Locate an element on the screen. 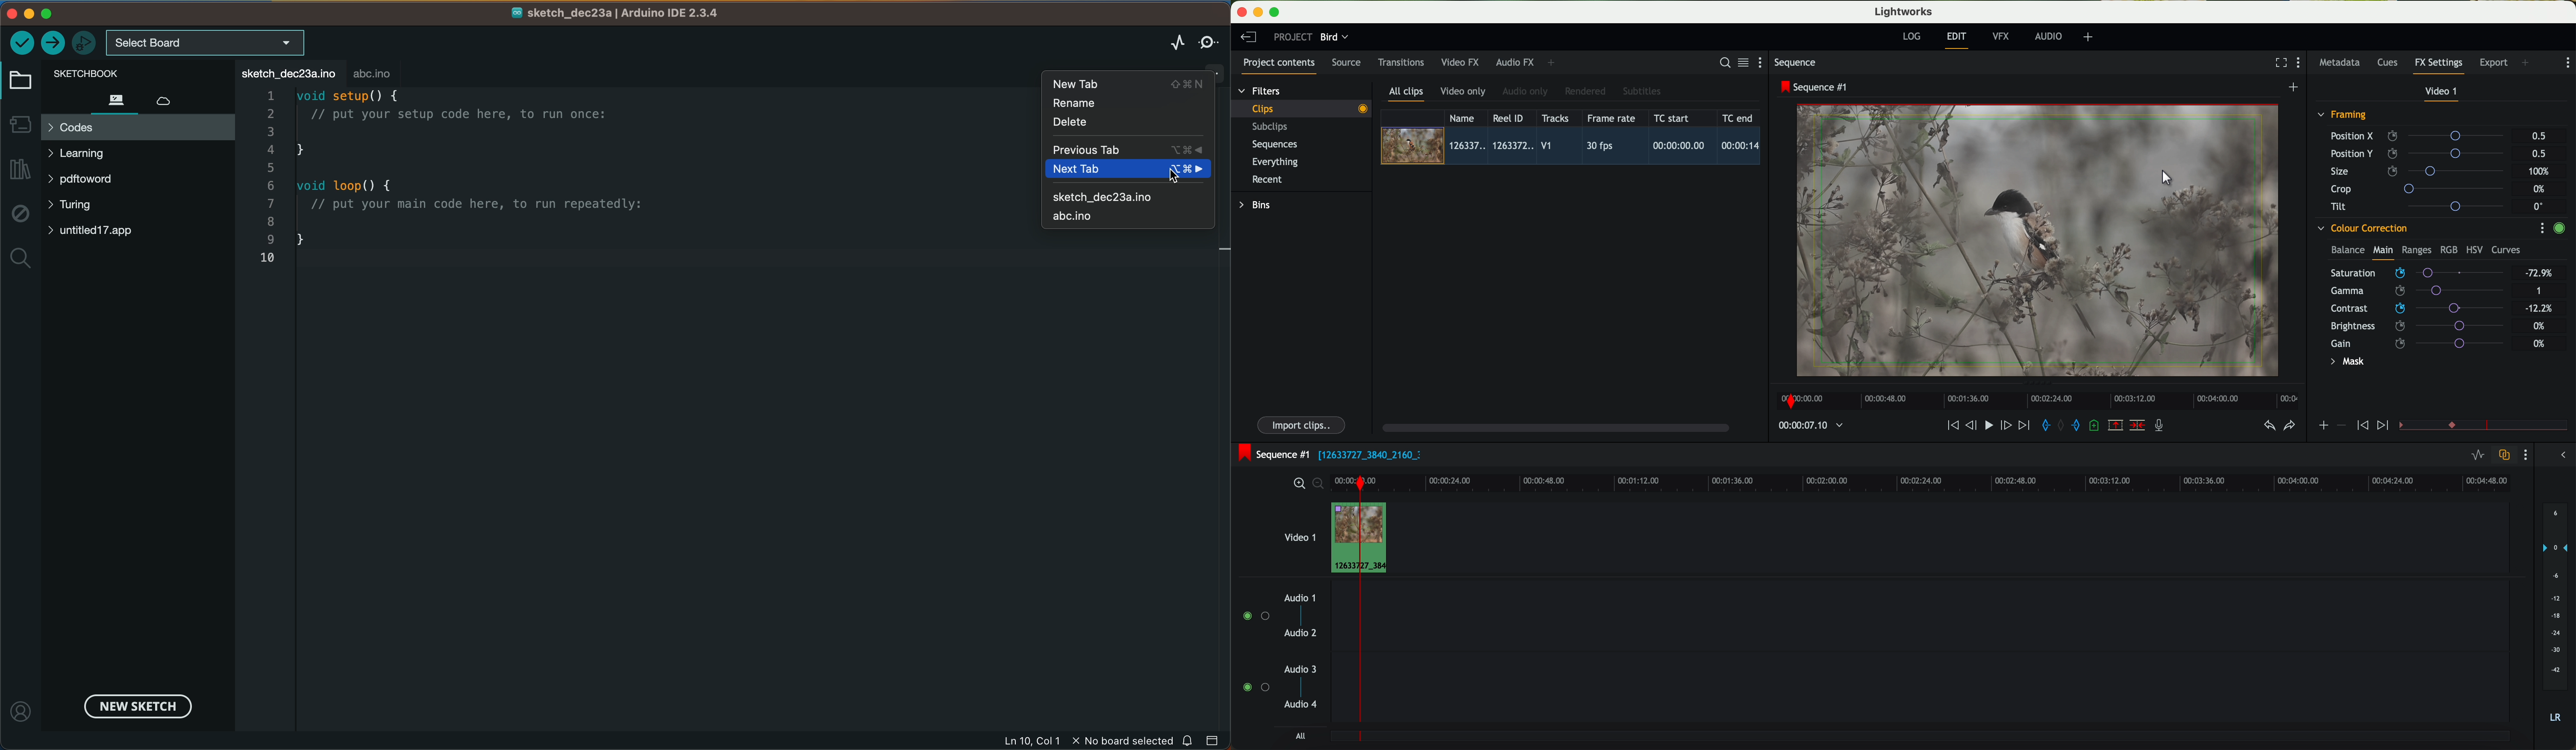  icon is located at coordinates (2361, 426).